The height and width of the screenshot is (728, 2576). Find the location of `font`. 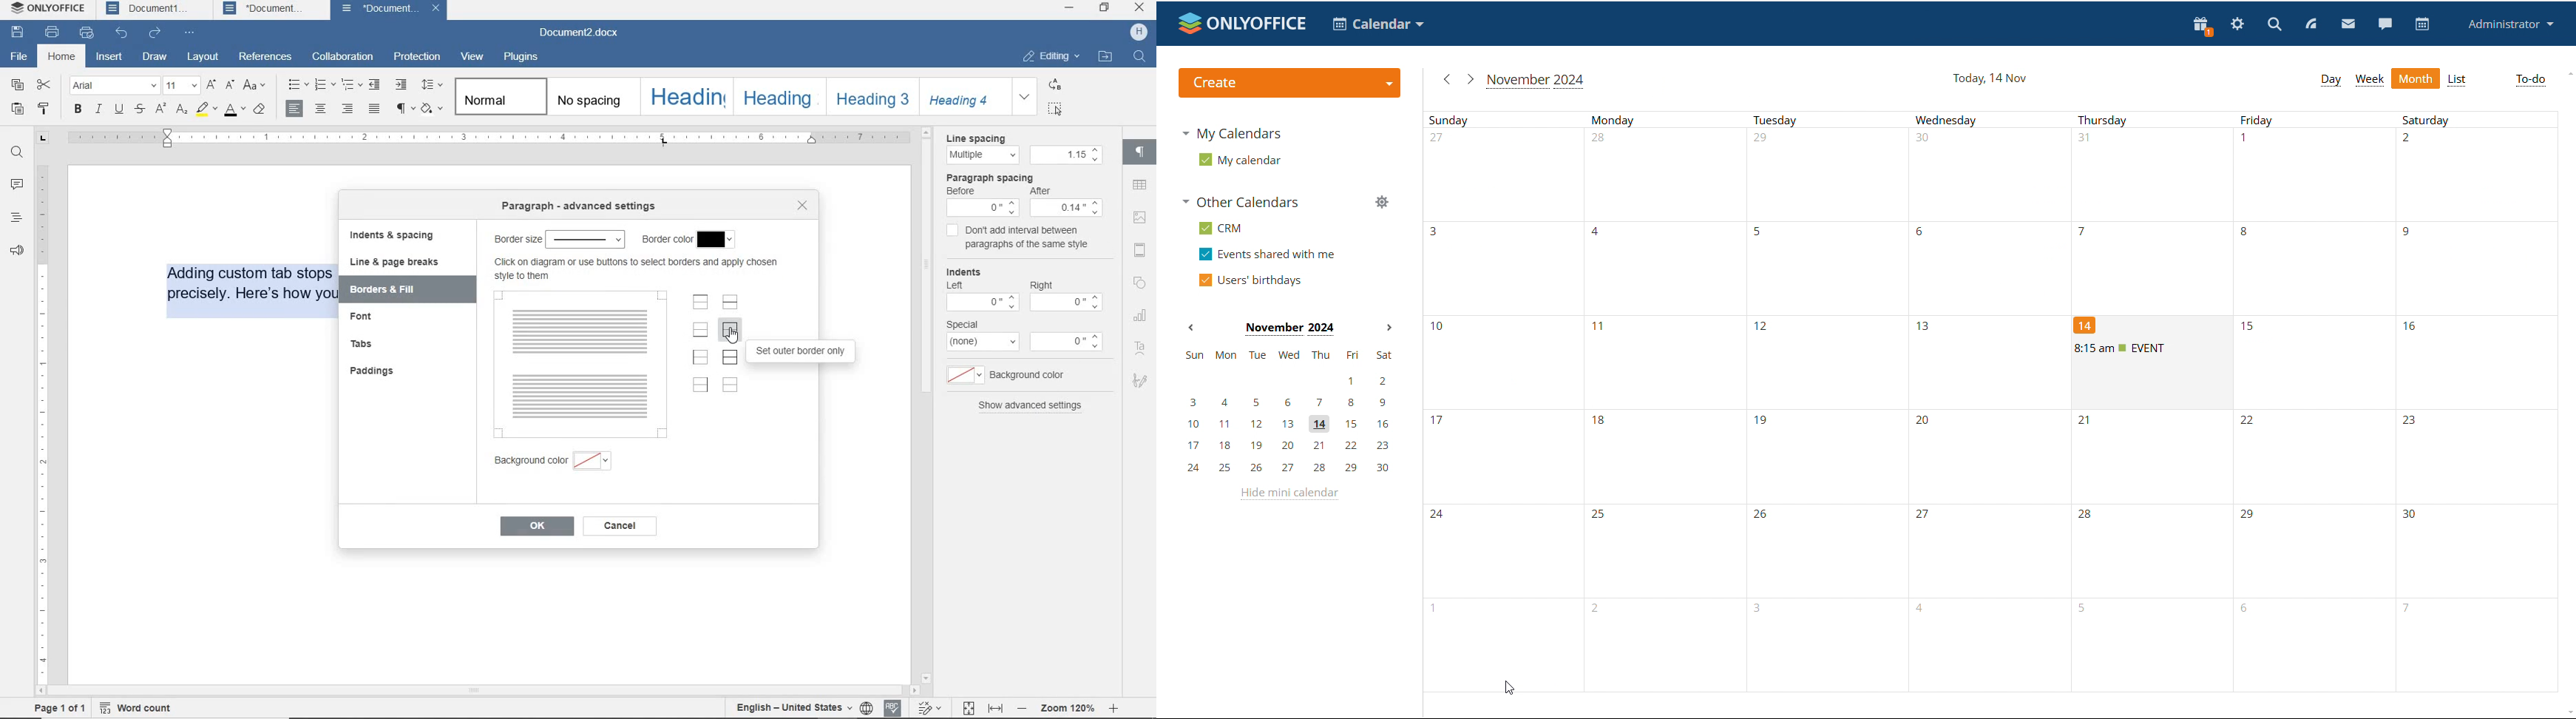

font is located at coordinates (114, 85).